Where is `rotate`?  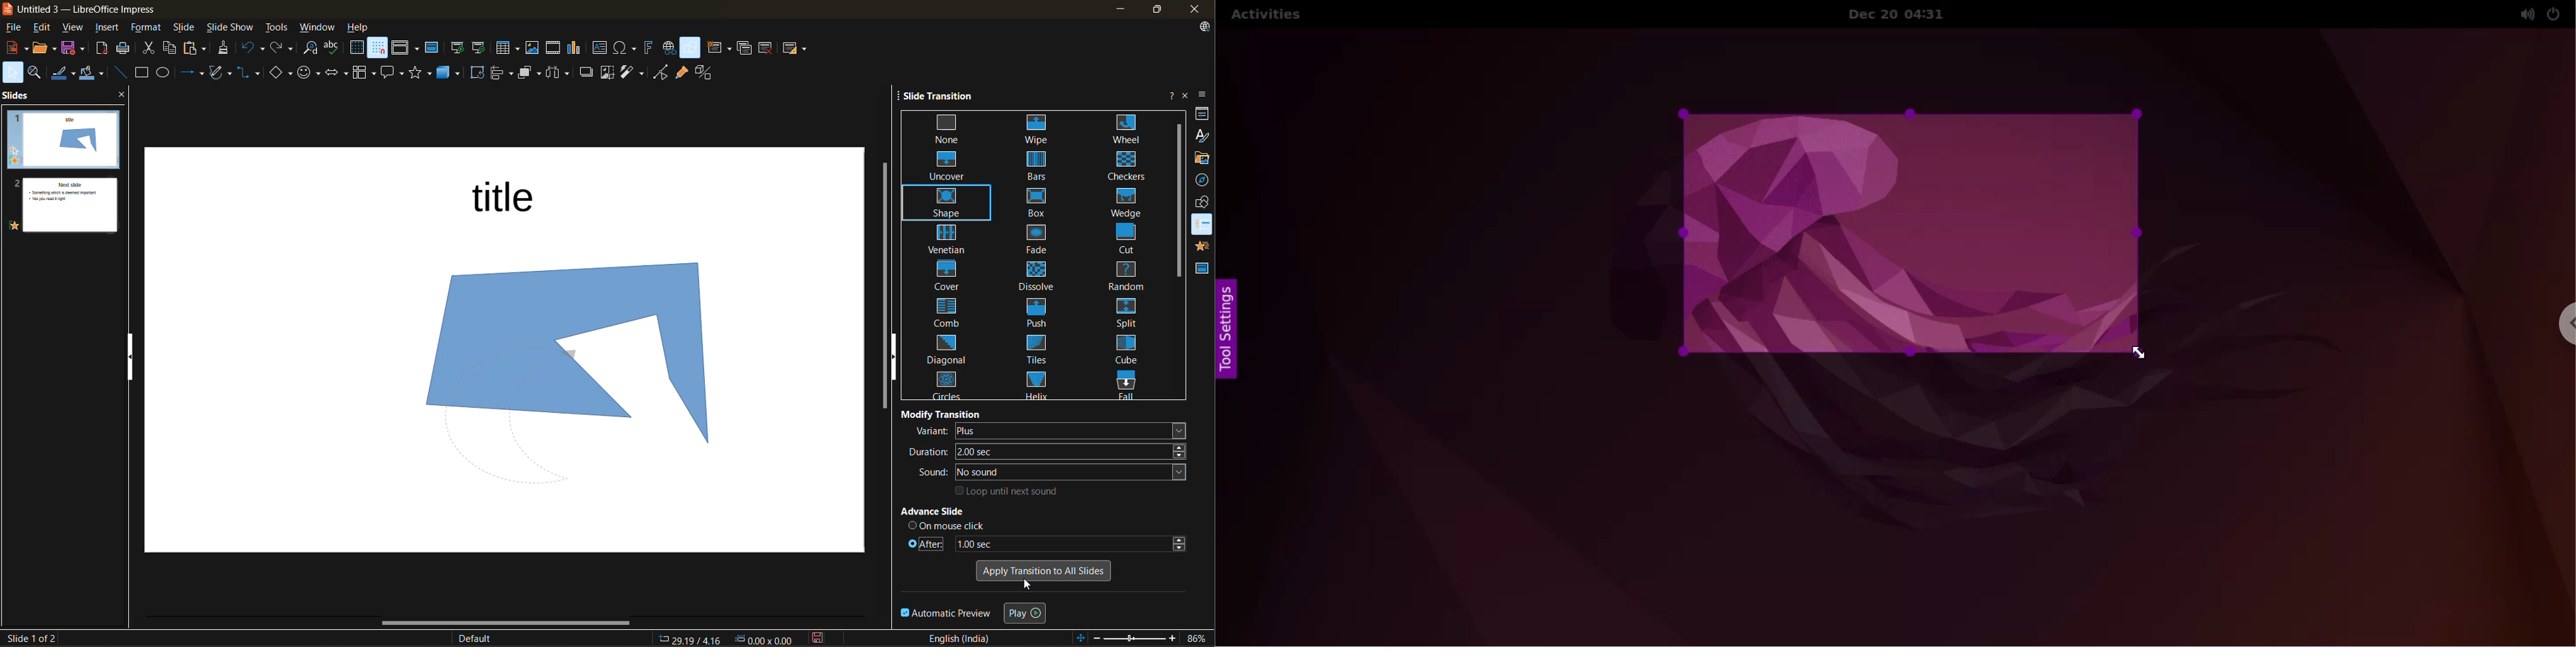
rotate is located at coordinates (479, 73).